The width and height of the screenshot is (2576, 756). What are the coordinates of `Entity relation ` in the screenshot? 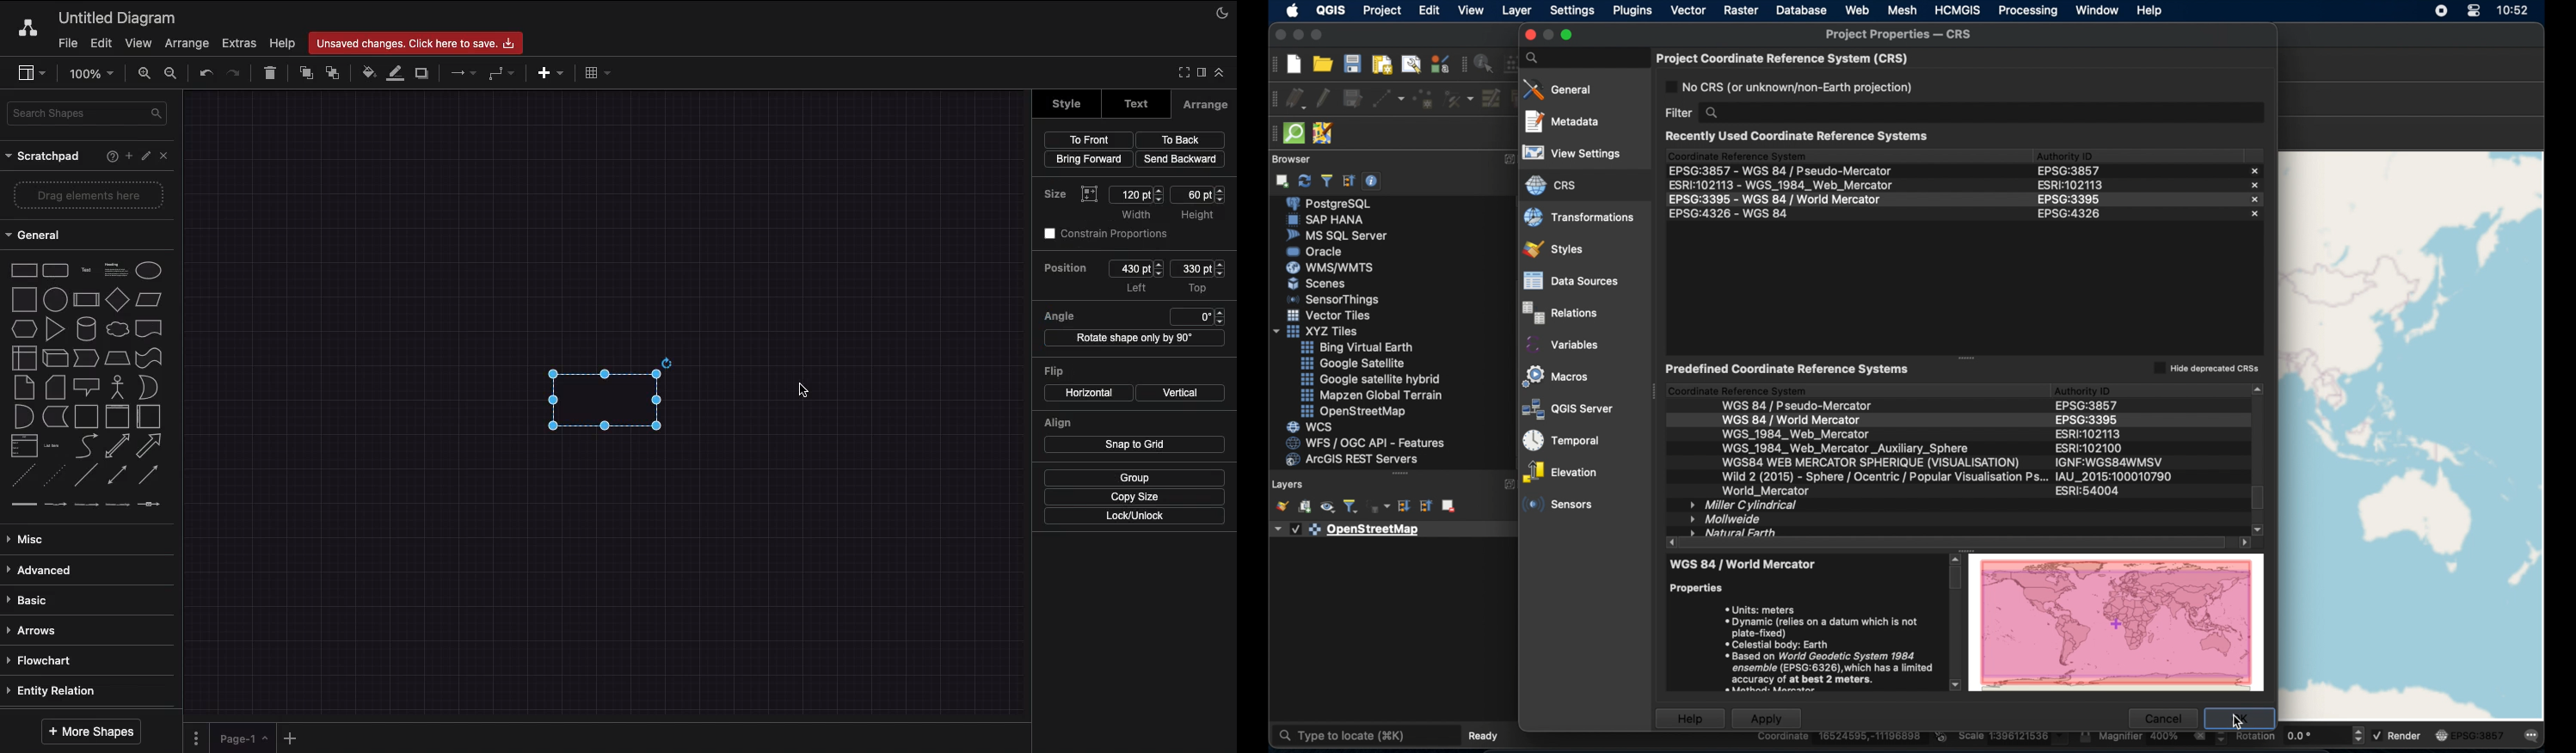 It's located at (61, 692).